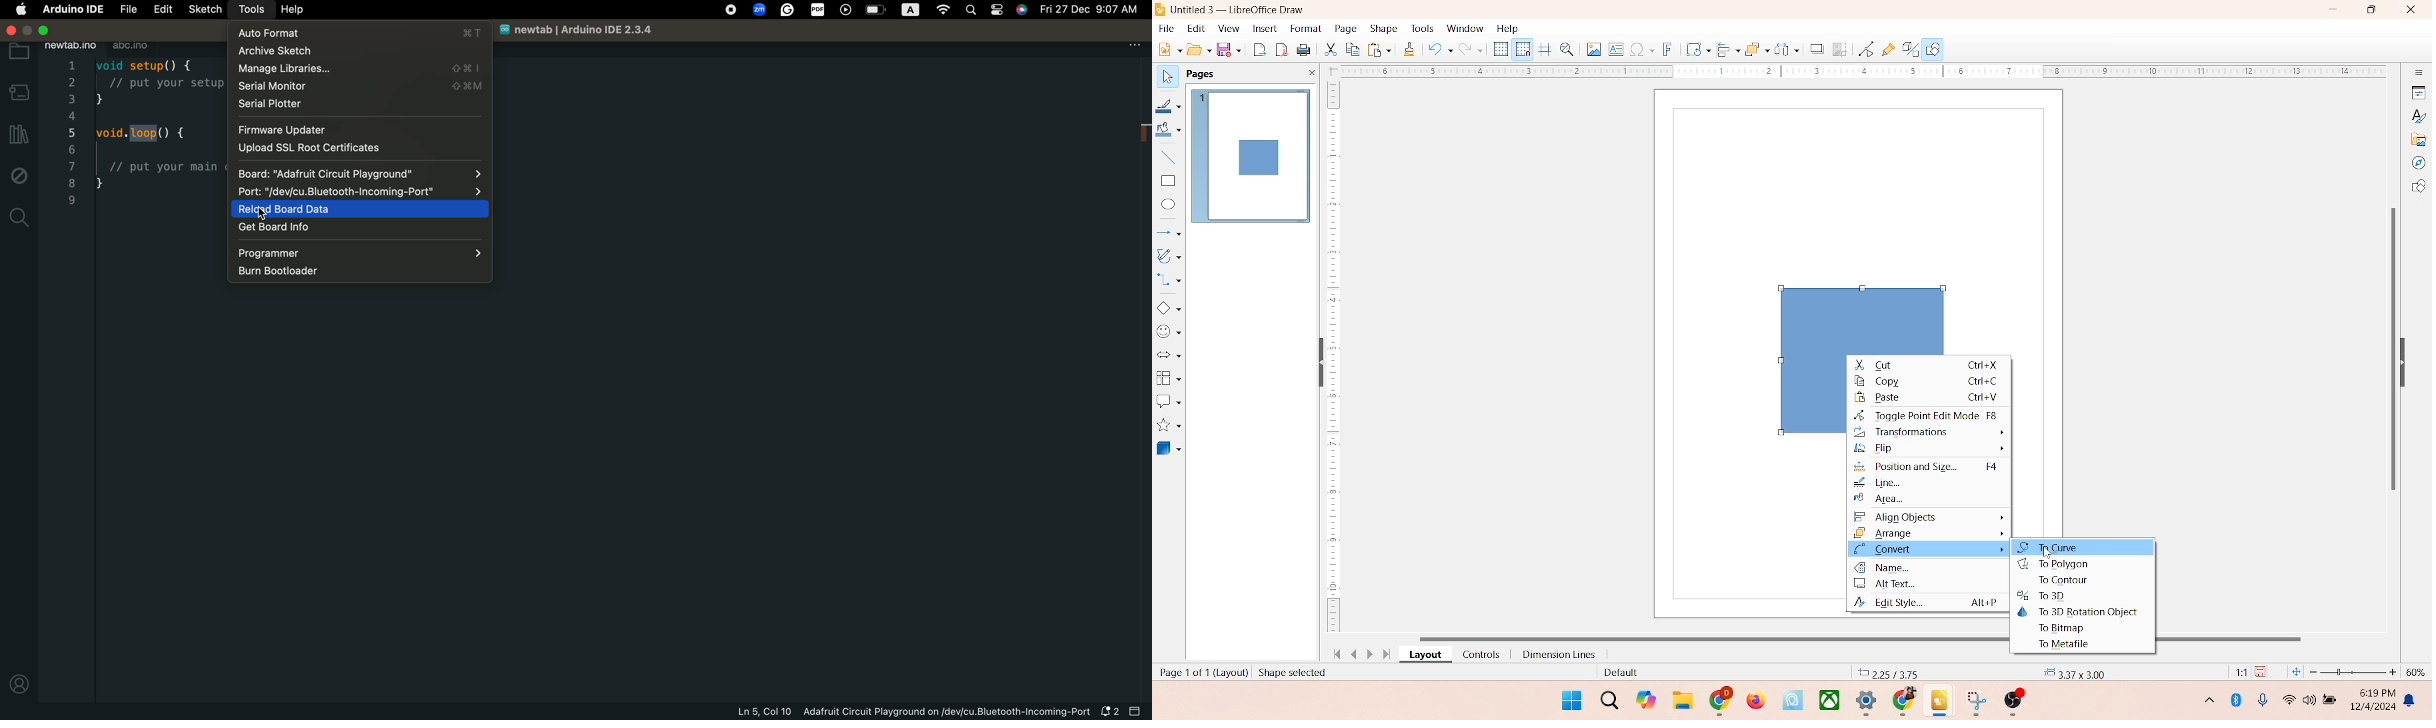 The image size is (2436, 728). Describe the element at coordinates (356, 52) in the screenshot. I see `archive sketch` at that location.